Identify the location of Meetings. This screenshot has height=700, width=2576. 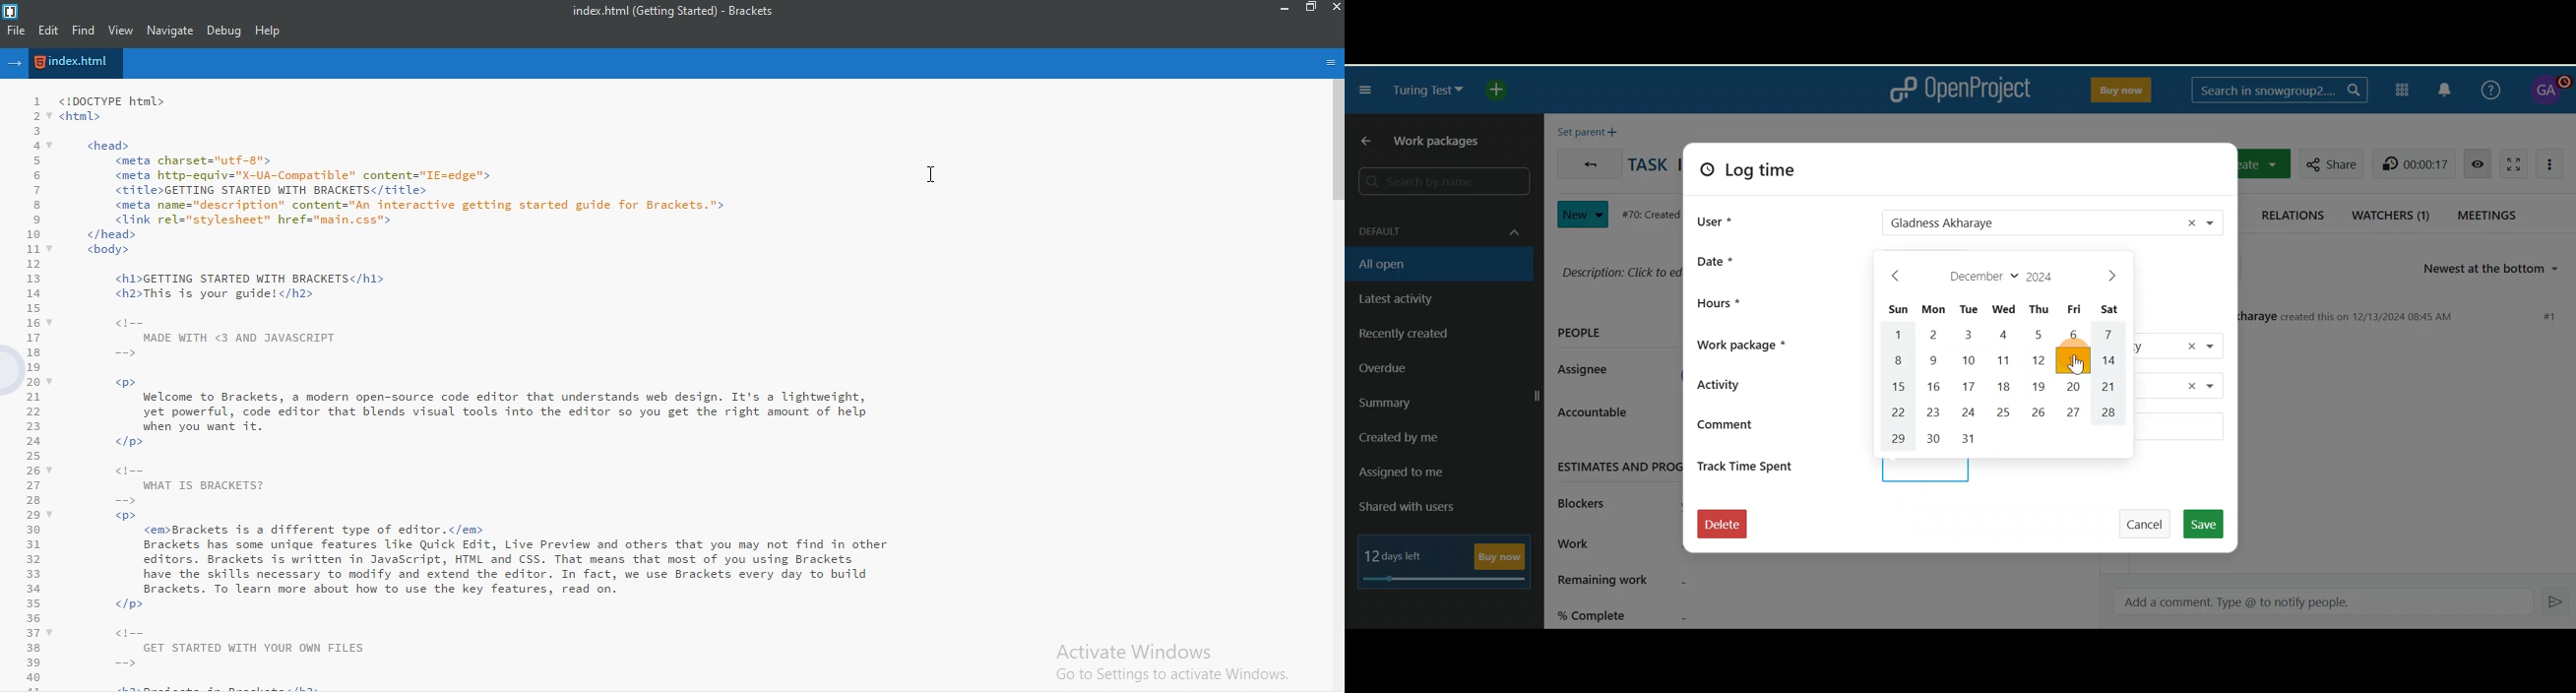
(2492, 214).